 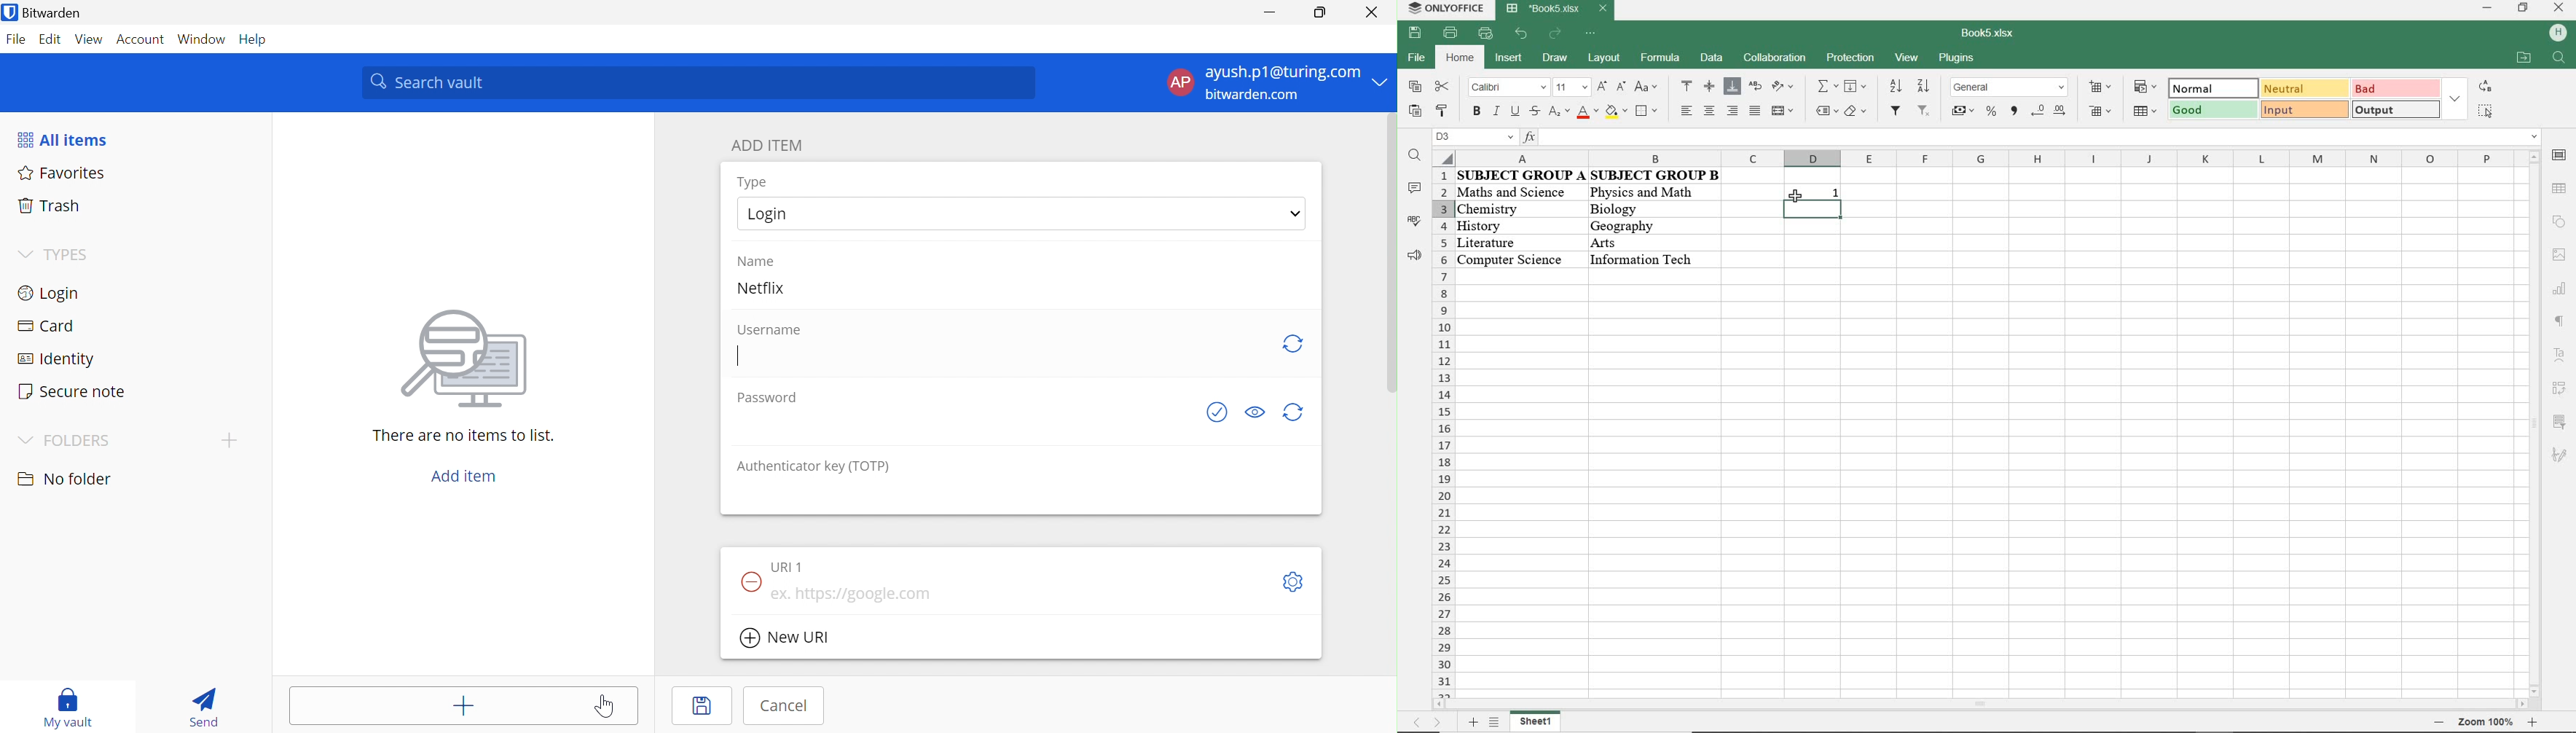 What do you see at coordinates (1642, 194) in the screenshot?
I see `physics and math` at bounding box center [1642, 194].